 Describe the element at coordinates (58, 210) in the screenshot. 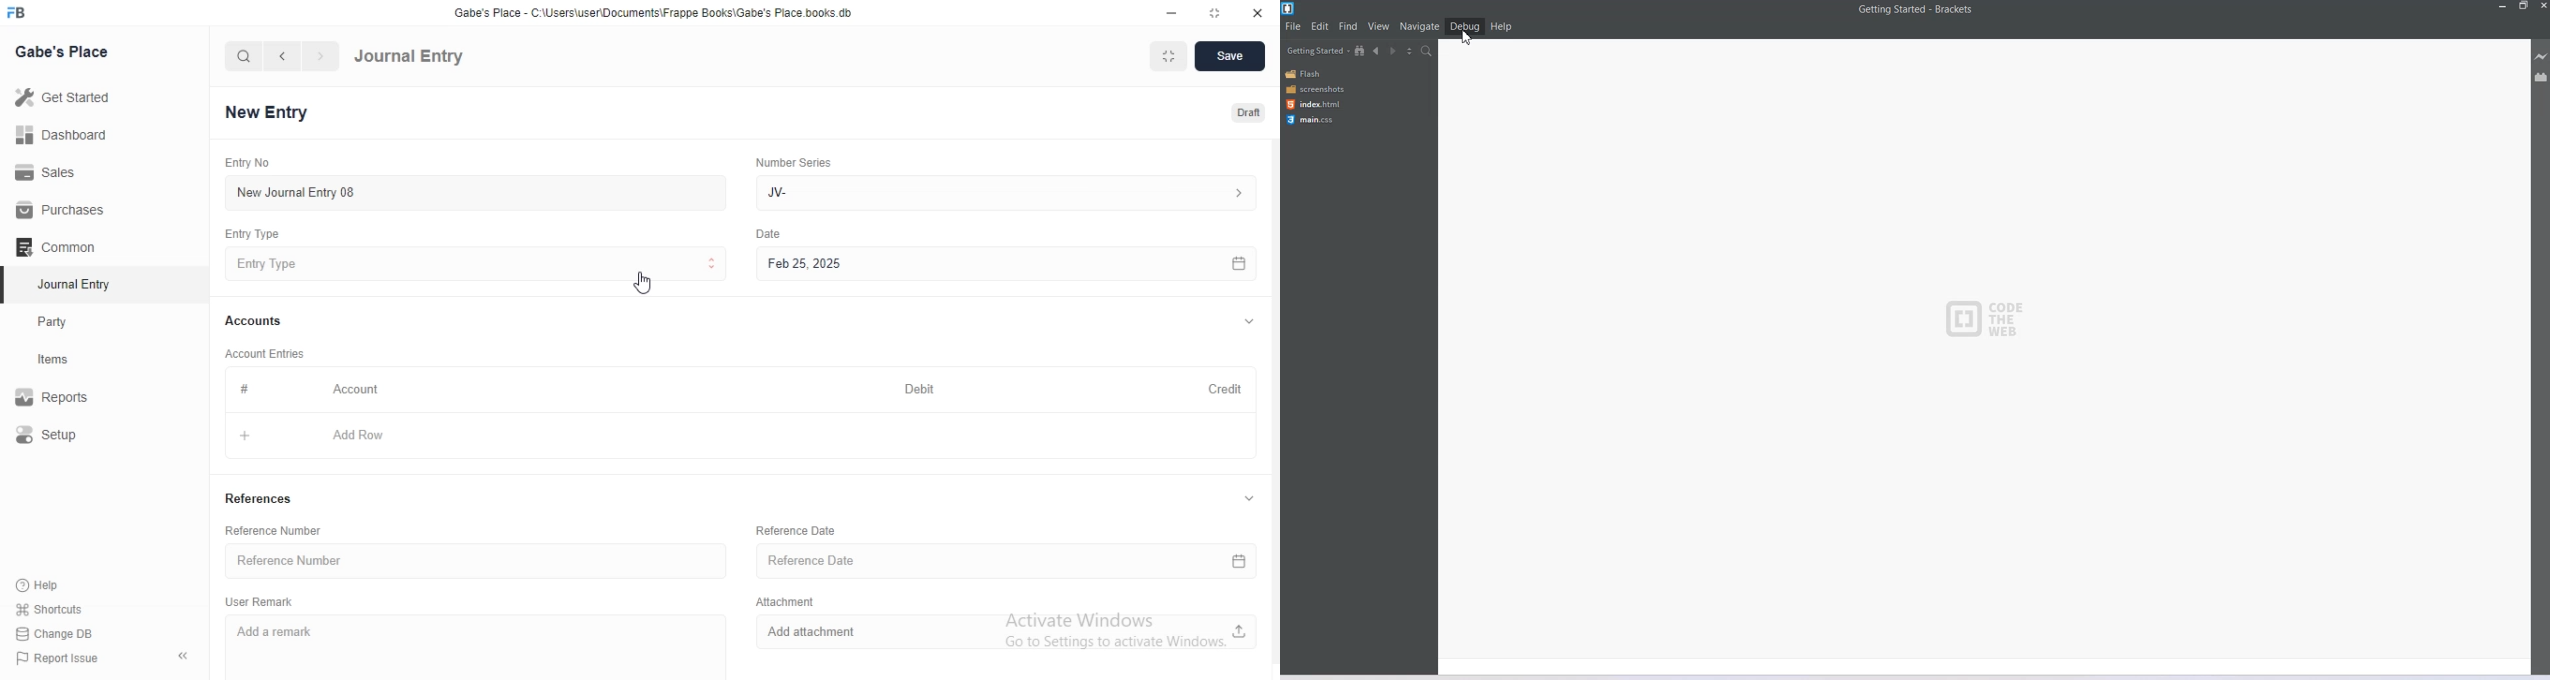

I see `Purchases` at that location.